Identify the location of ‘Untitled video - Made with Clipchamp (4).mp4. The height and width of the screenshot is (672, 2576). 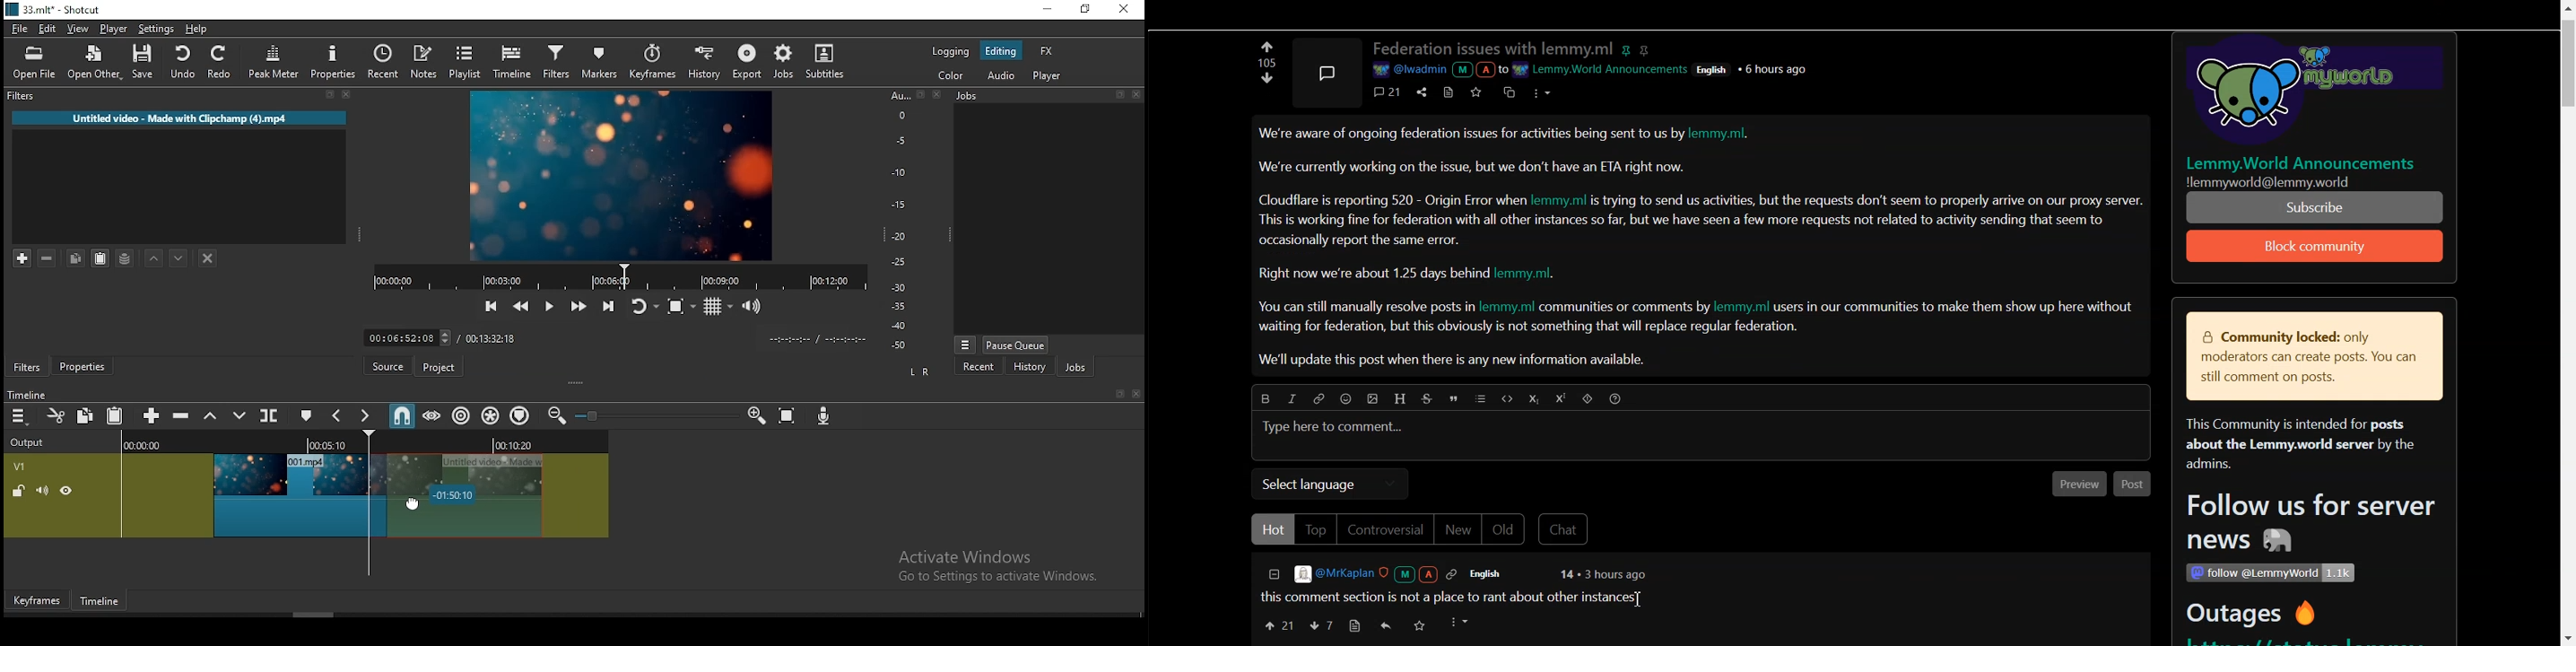
(178, 118).